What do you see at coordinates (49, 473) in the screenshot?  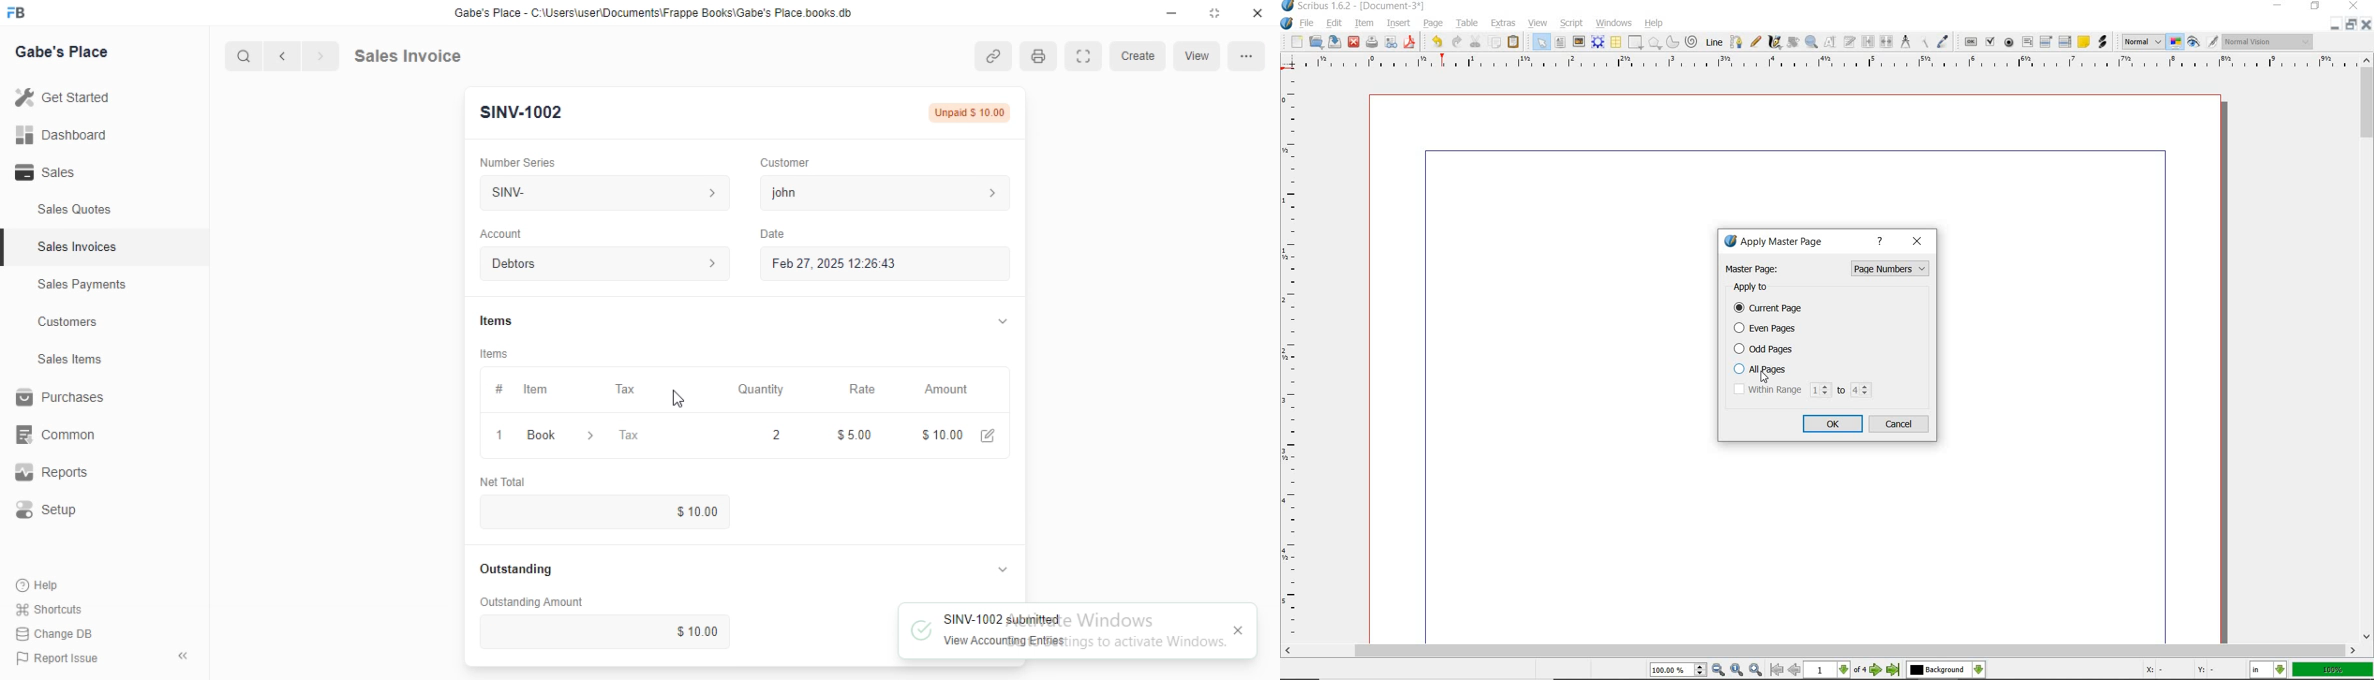 I see `Reports` at bounding box center [49, 473].